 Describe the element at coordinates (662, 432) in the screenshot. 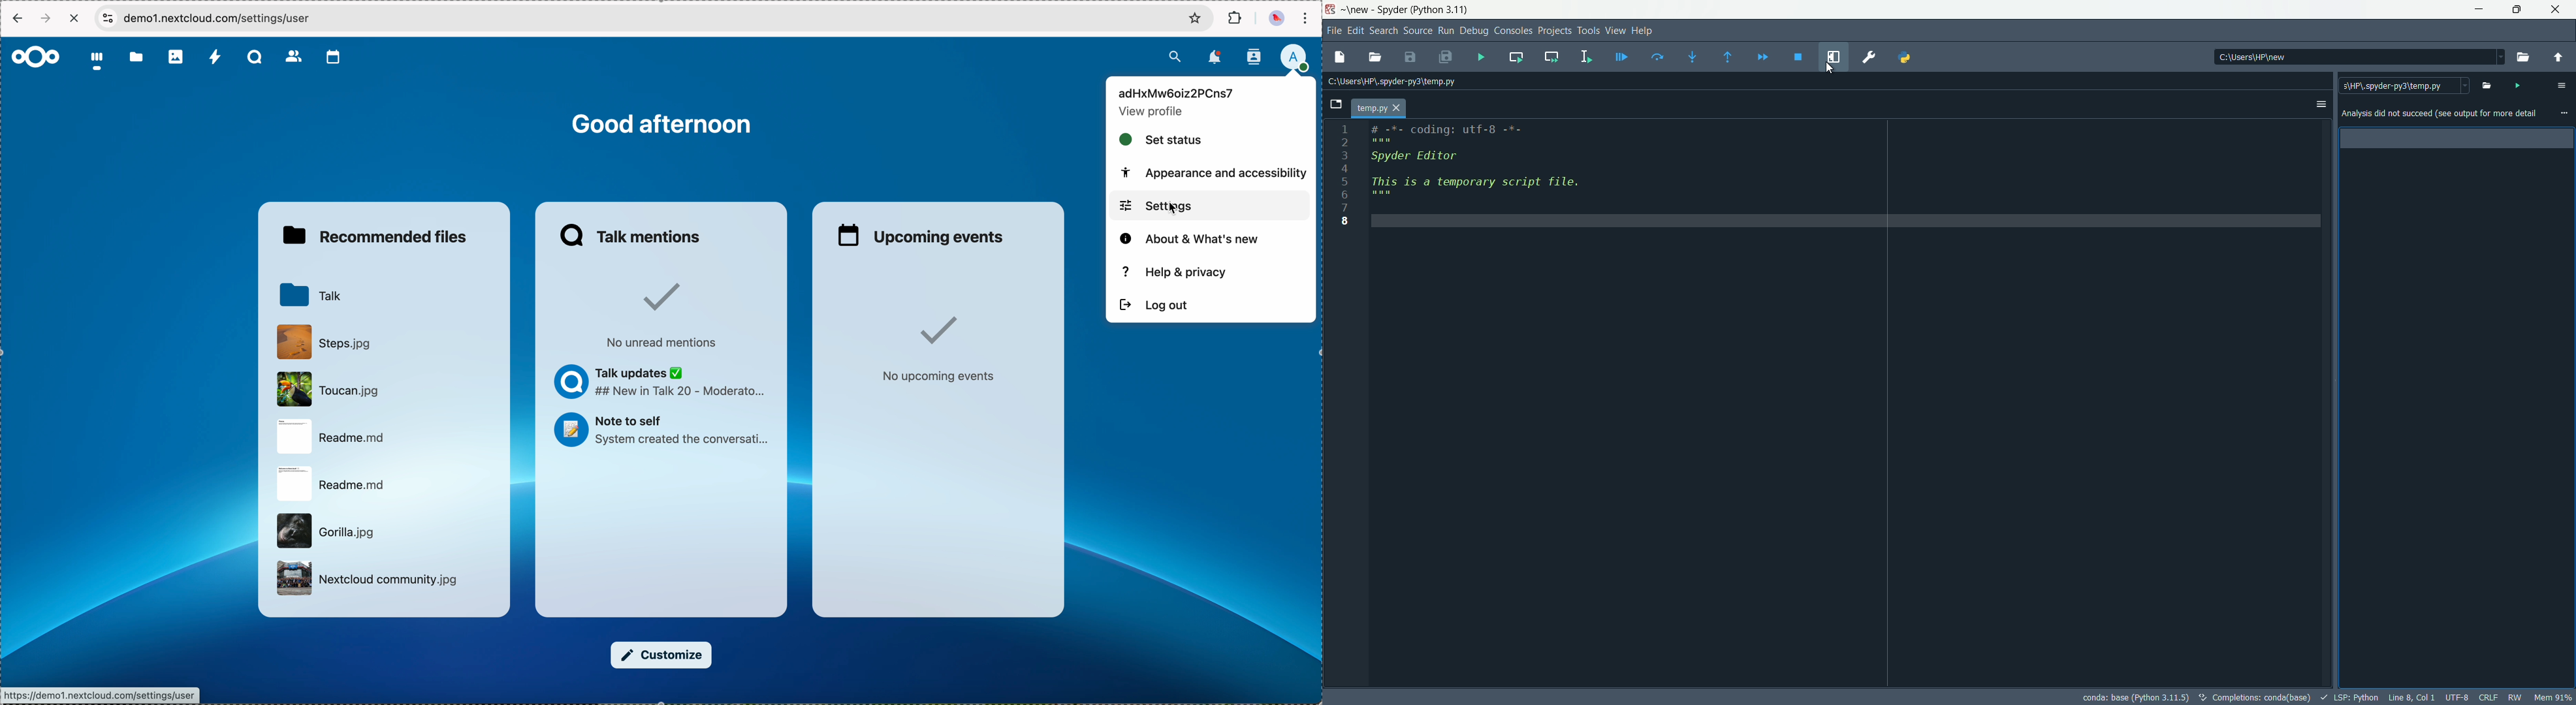

I see `Note to self` at that location.